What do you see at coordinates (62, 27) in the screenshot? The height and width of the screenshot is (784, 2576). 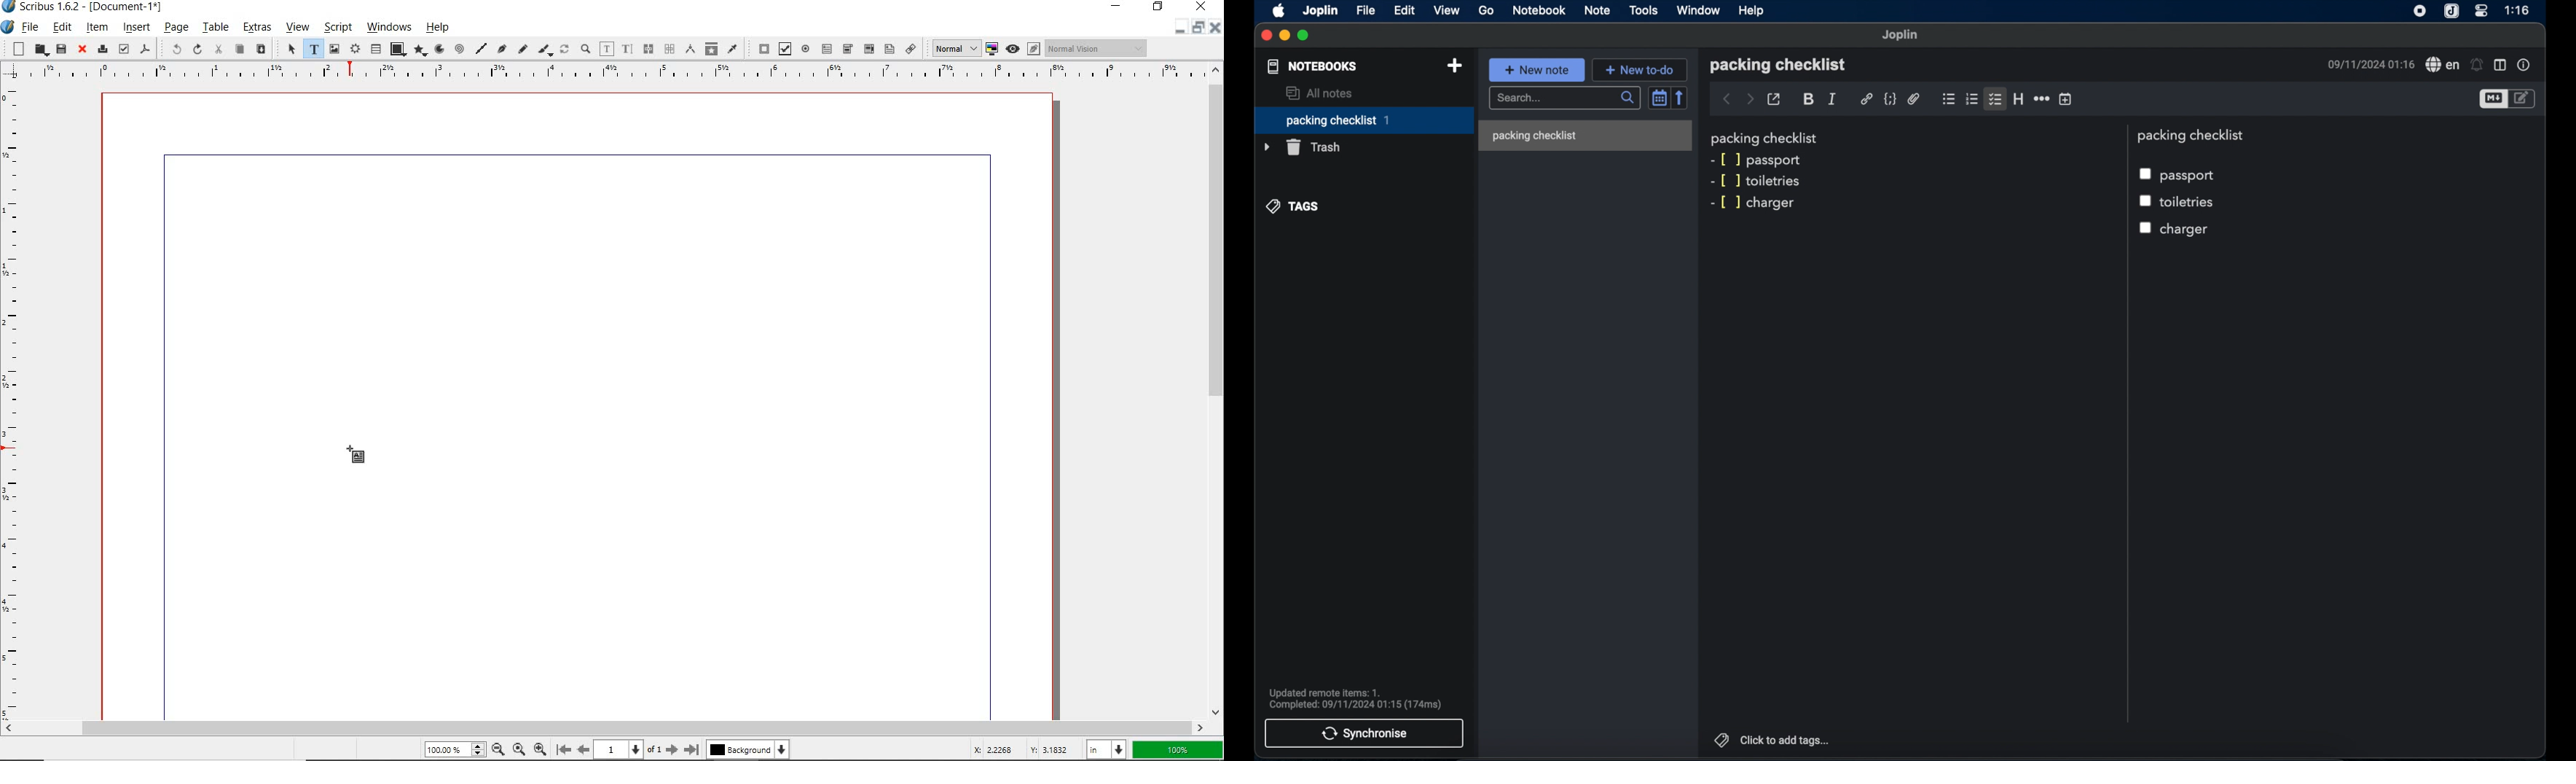 I see `edit` at bounding box center [62, 27].